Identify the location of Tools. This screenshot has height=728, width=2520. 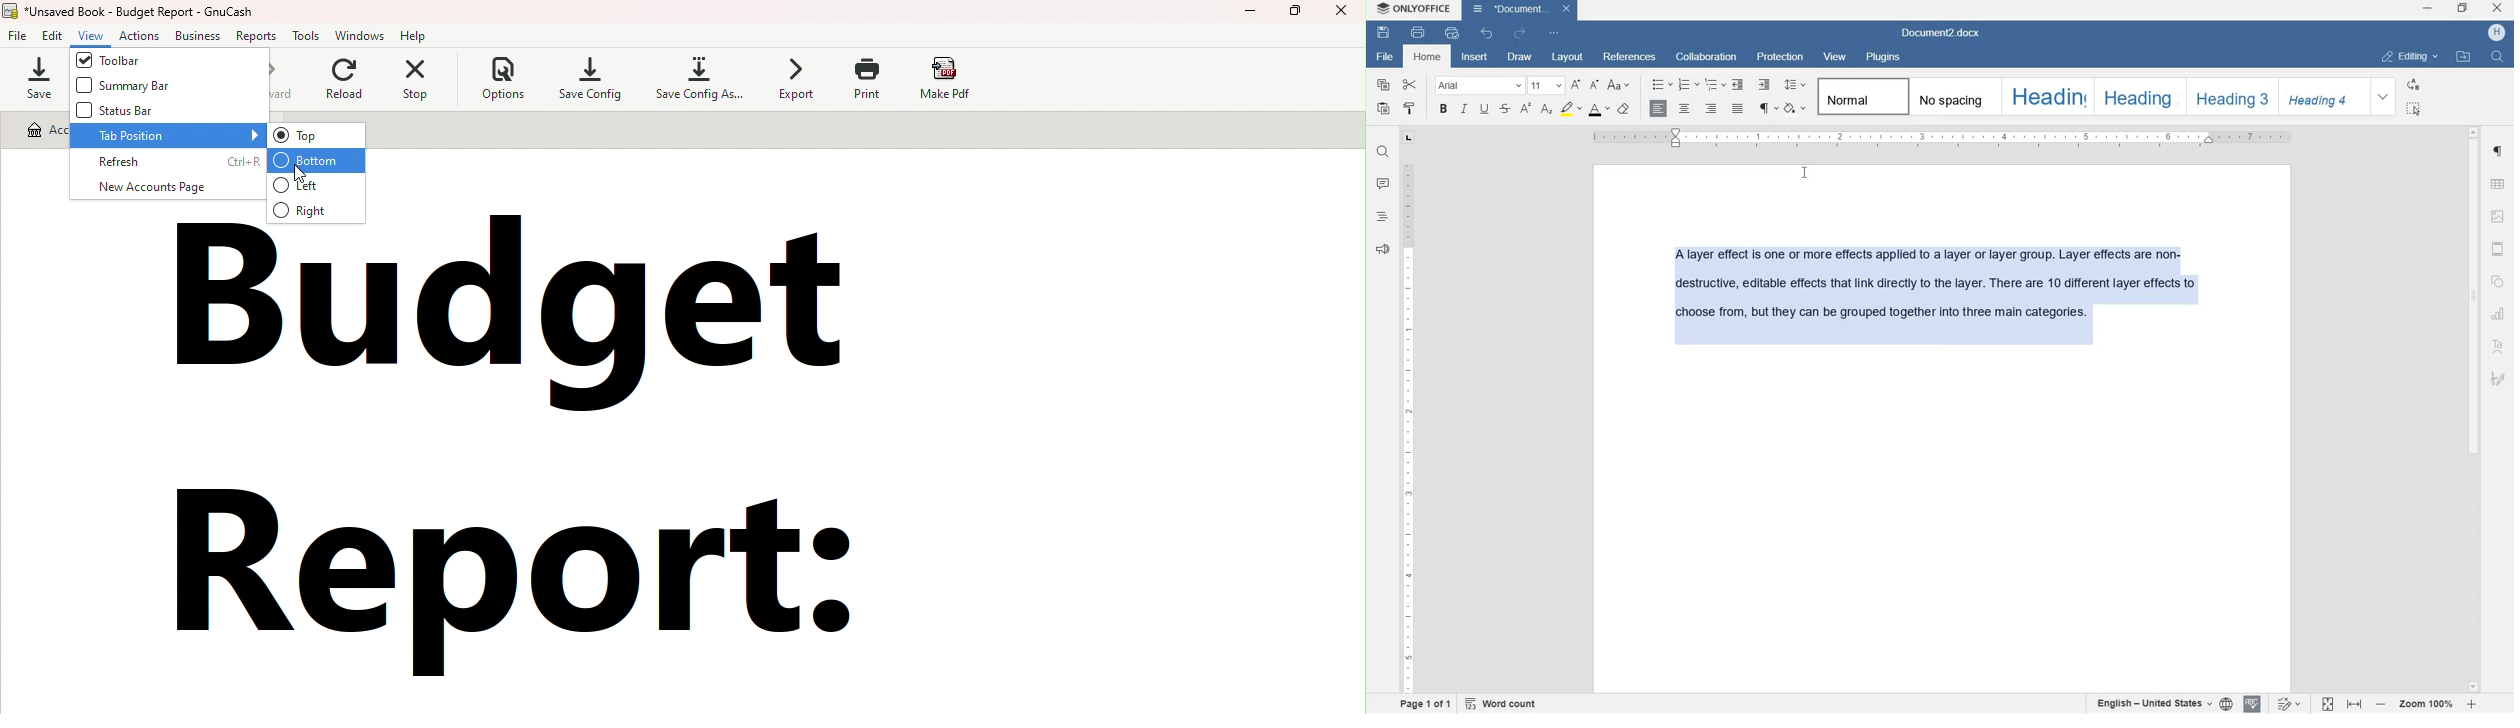
(308, 36).